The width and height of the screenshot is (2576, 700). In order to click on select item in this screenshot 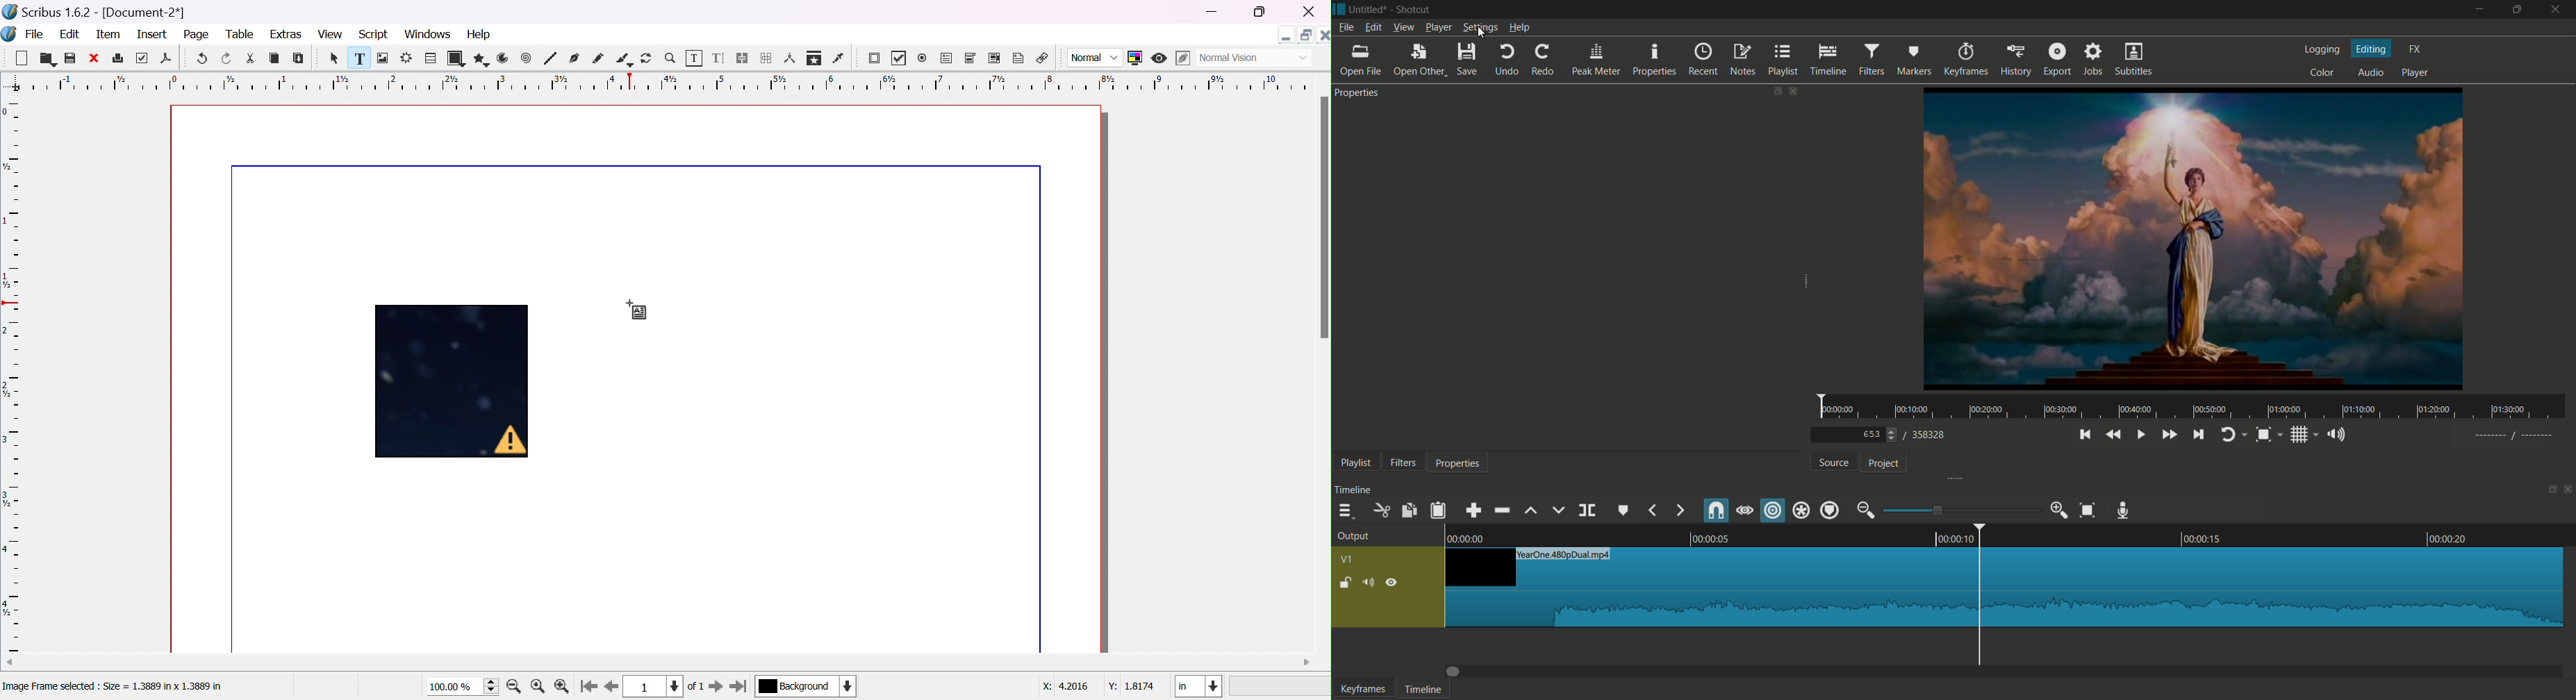, I will do `click(336, 60)`.